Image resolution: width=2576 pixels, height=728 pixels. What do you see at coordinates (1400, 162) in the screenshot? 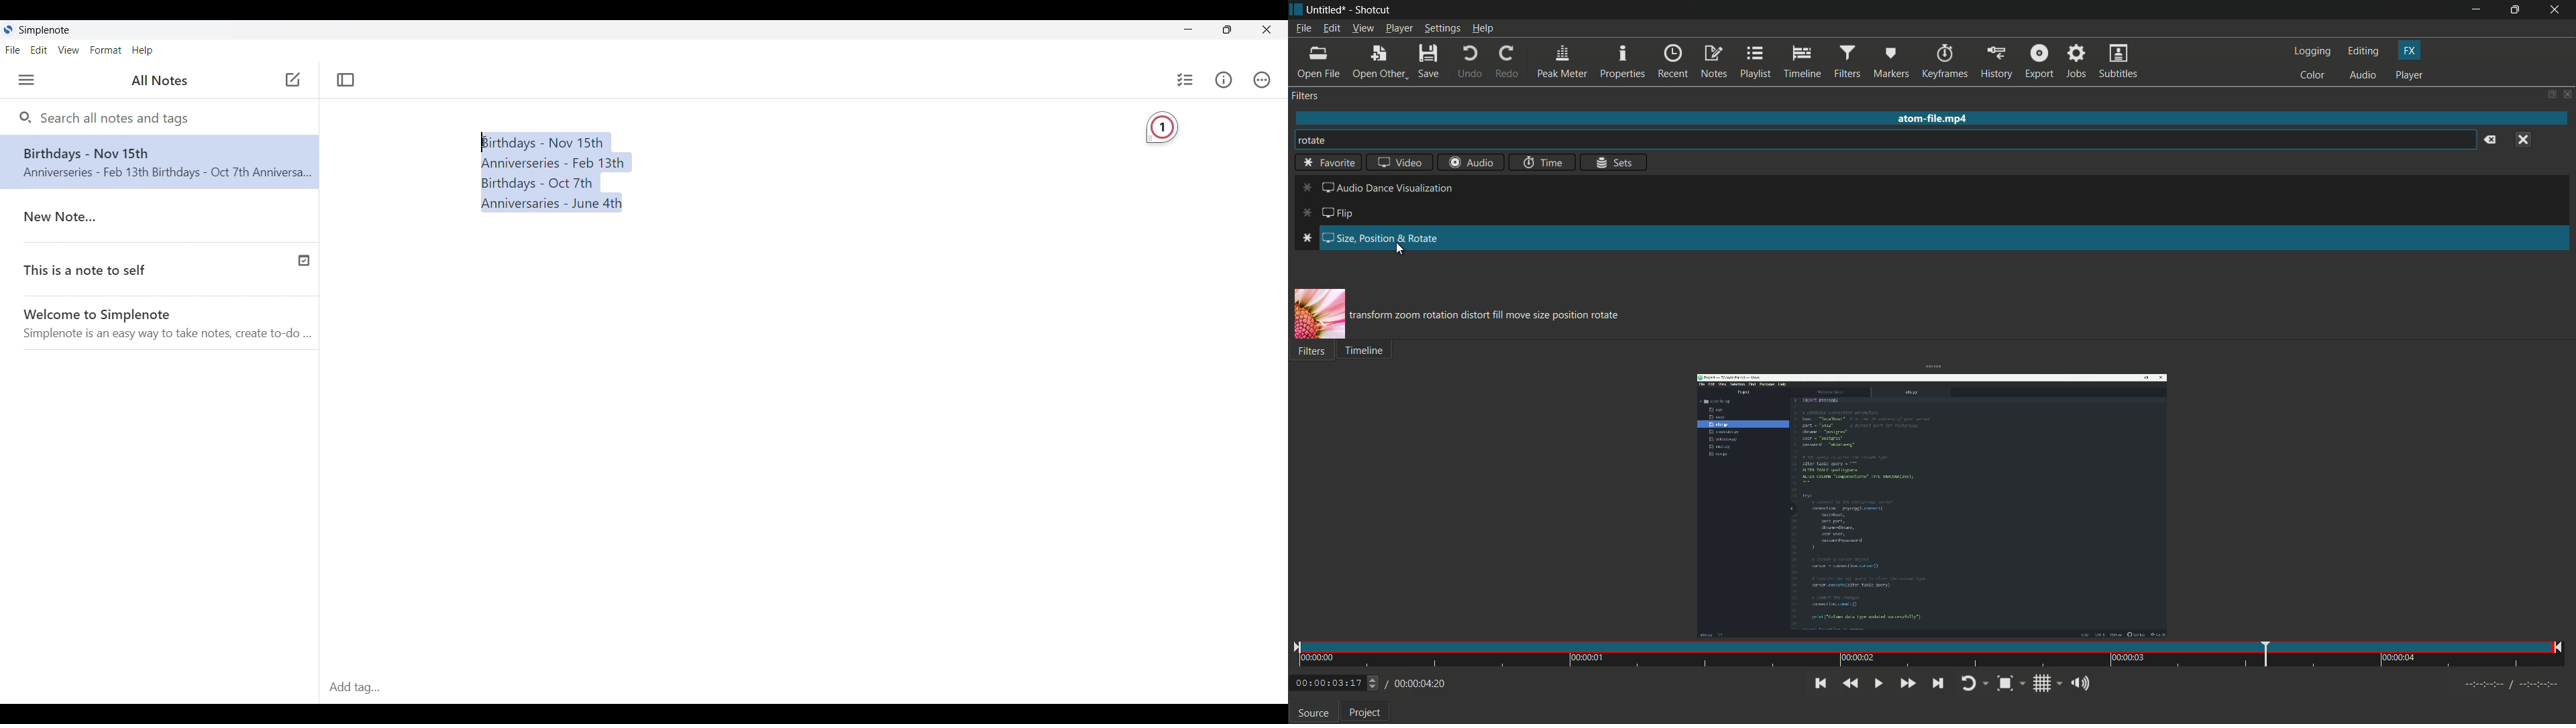
I see `video` at bounding box center [1400, 162].